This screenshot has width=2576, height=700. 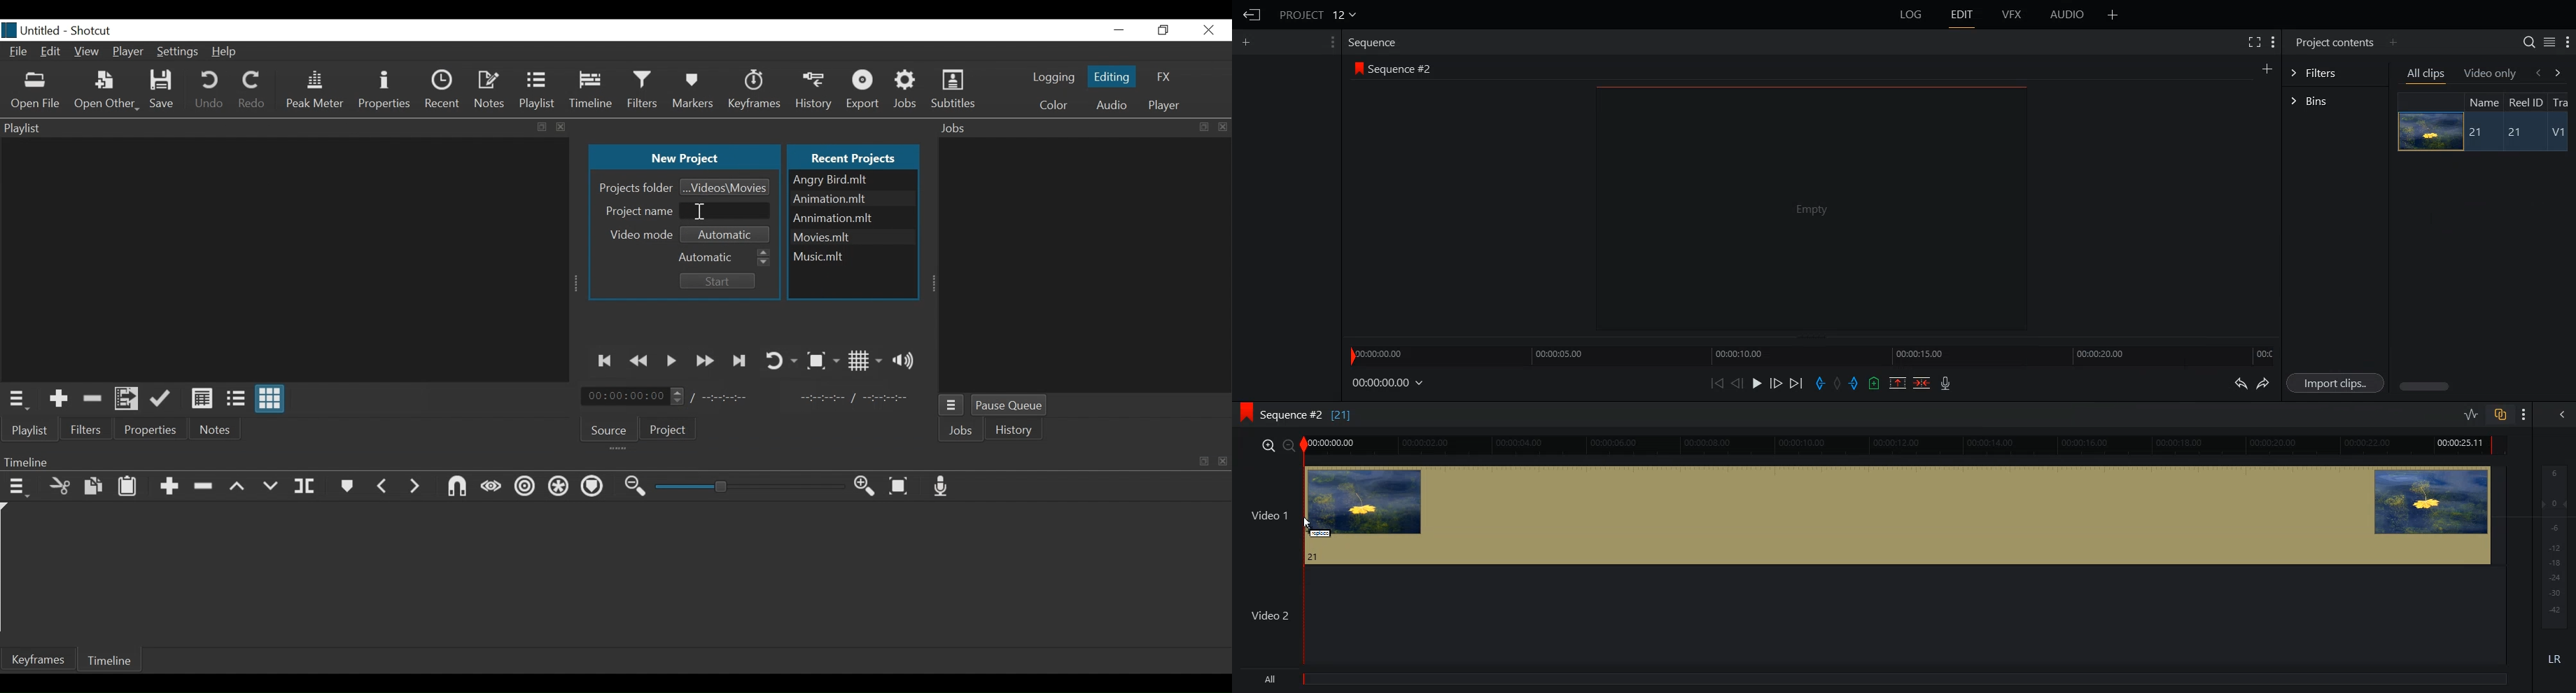 What do you see at coordinates (35, 431) in the screenshot?
I see `Playlist menu` at bounding box center [35, 431].